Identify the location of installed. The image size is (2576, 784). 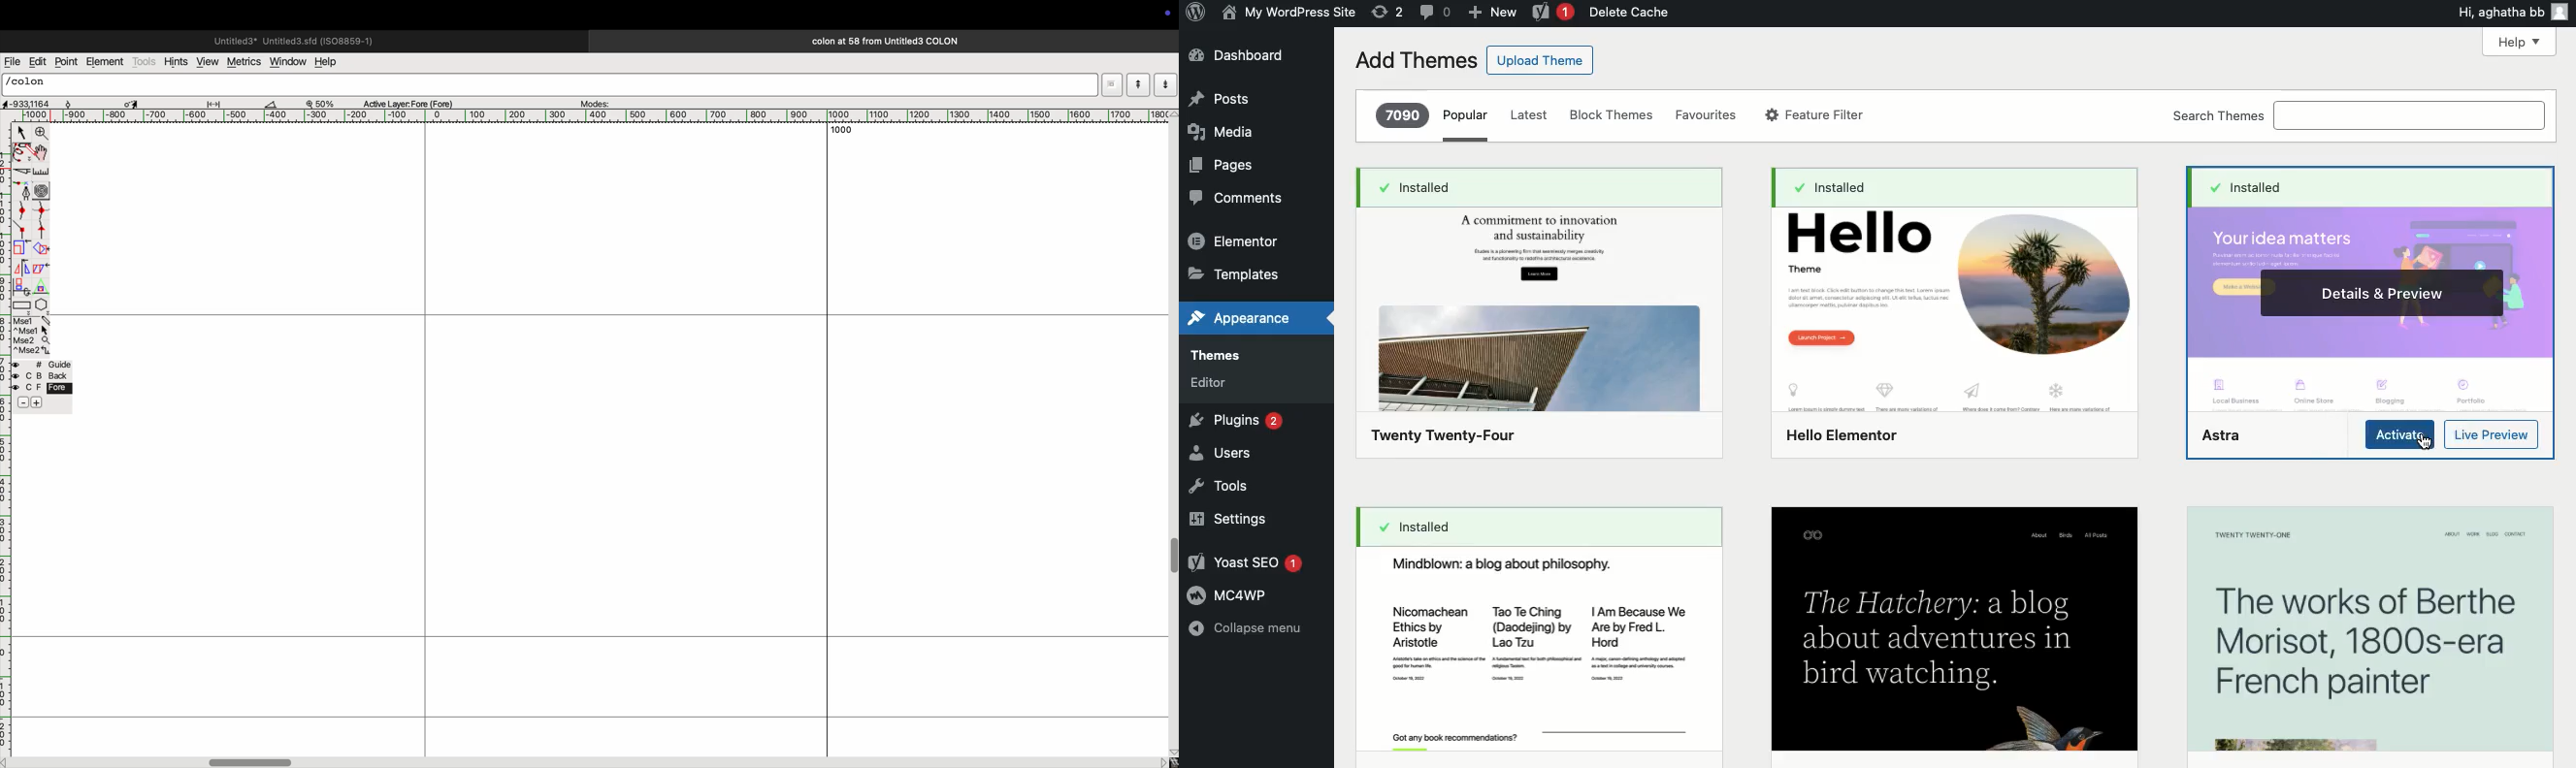
(1952, 189).